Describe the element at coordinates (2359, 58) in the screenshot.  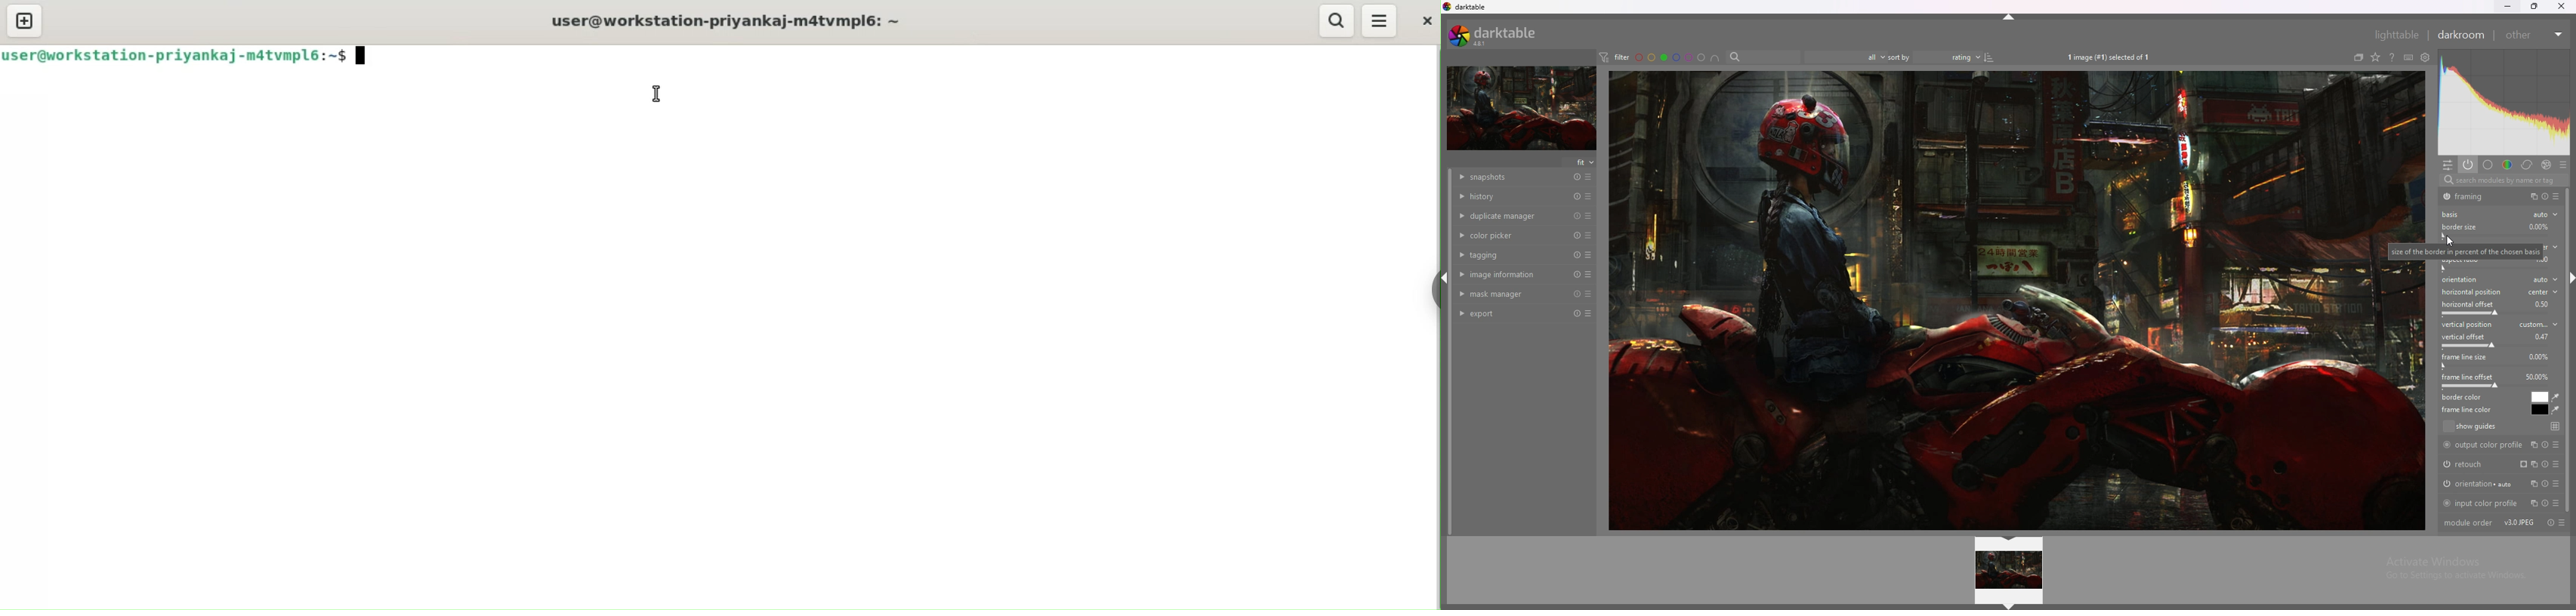
I see `collapse grouped images` at that location.